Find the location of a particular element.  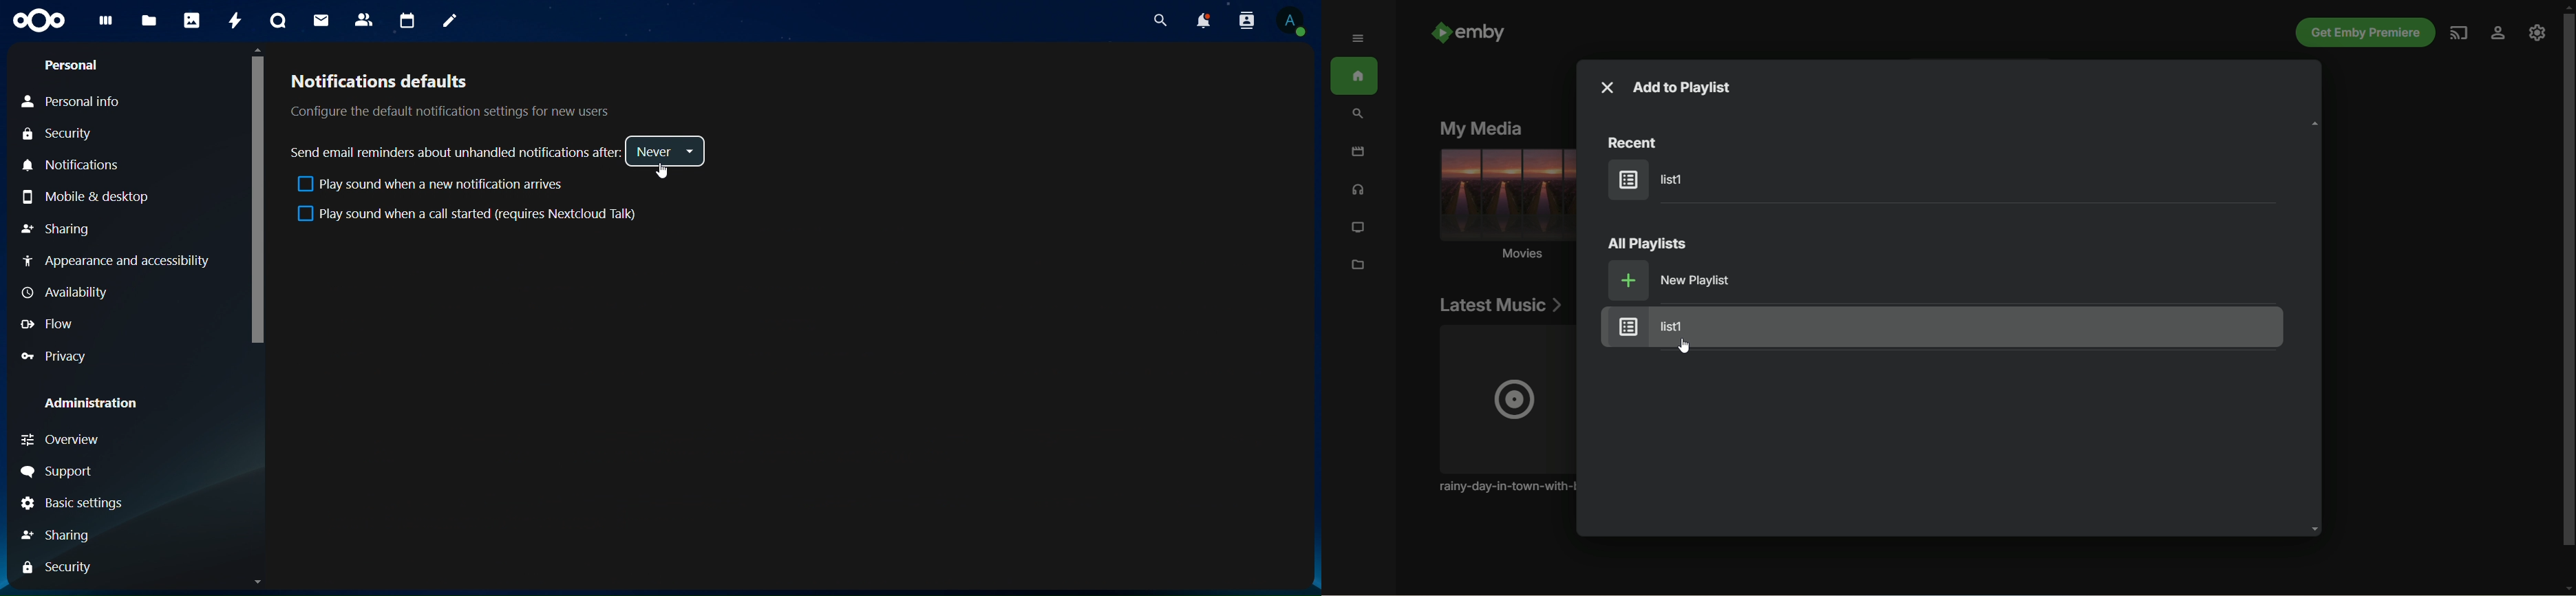

send email remainders is located at coordinates (457, 152).